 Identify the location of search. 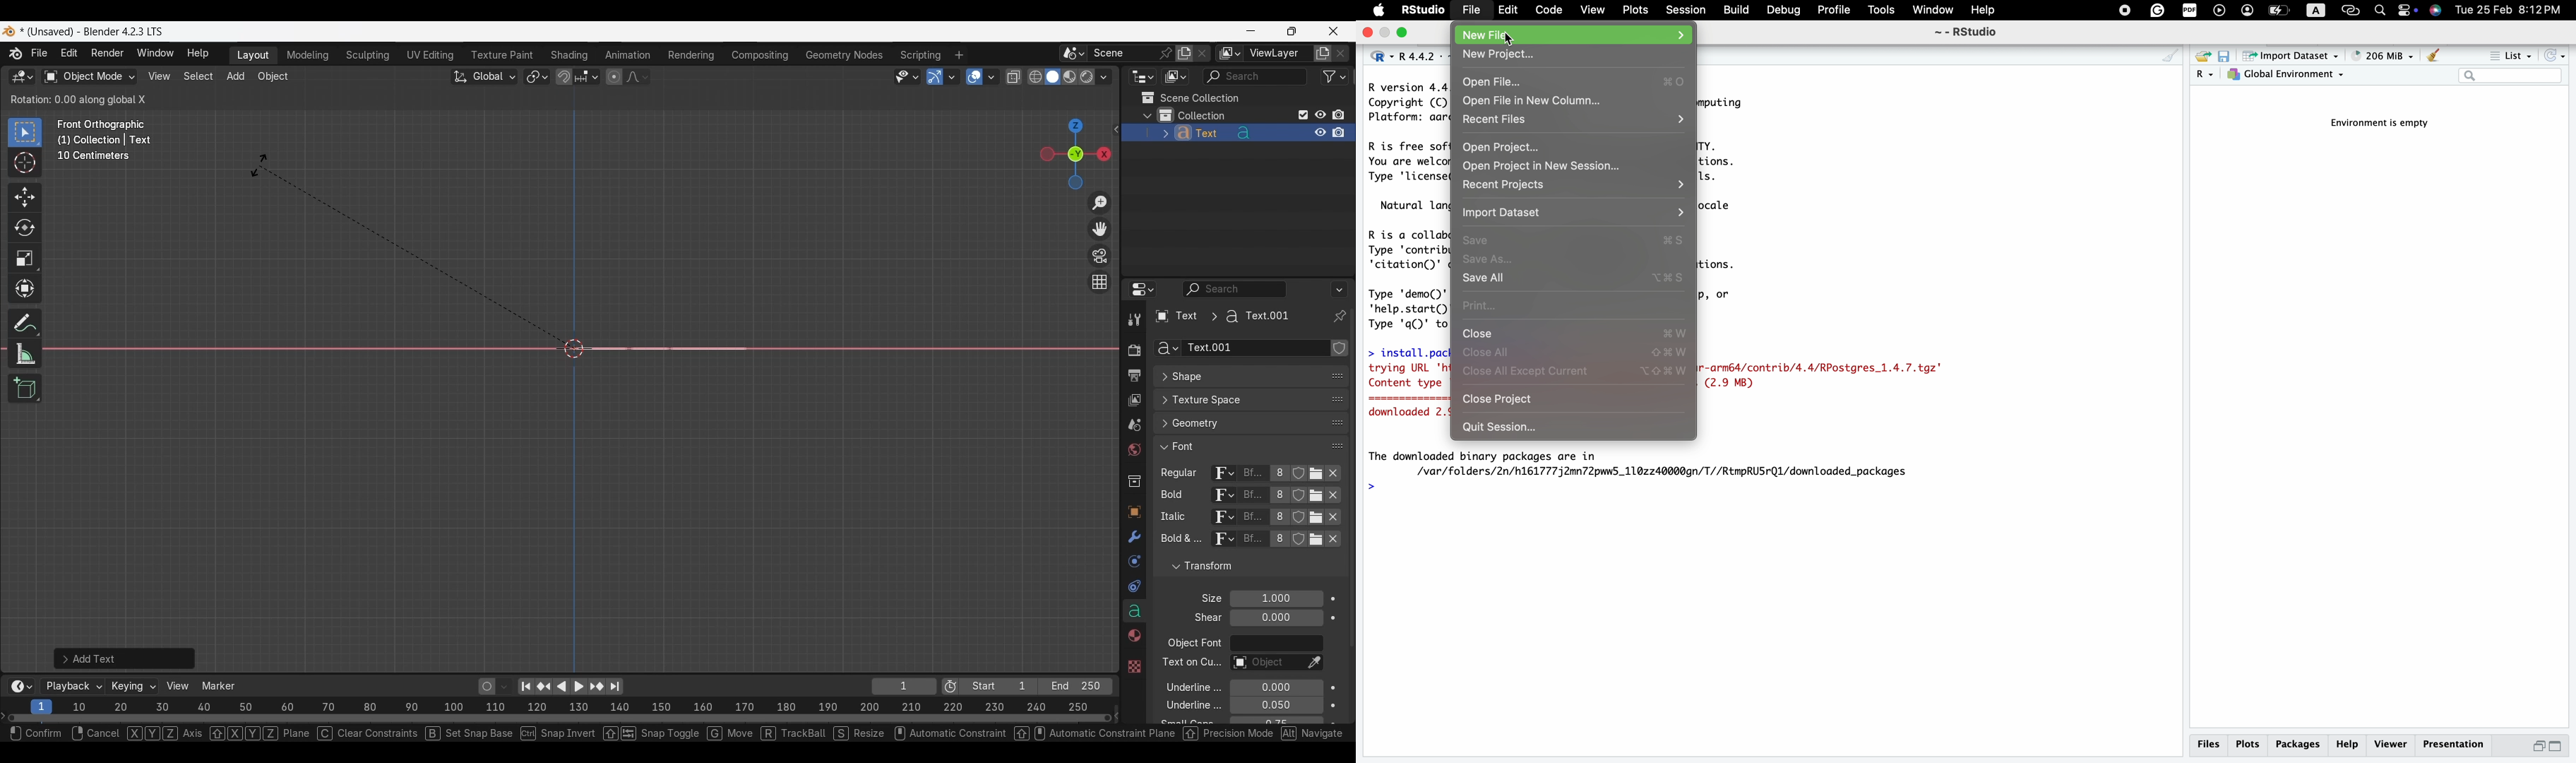
(2378, 9).